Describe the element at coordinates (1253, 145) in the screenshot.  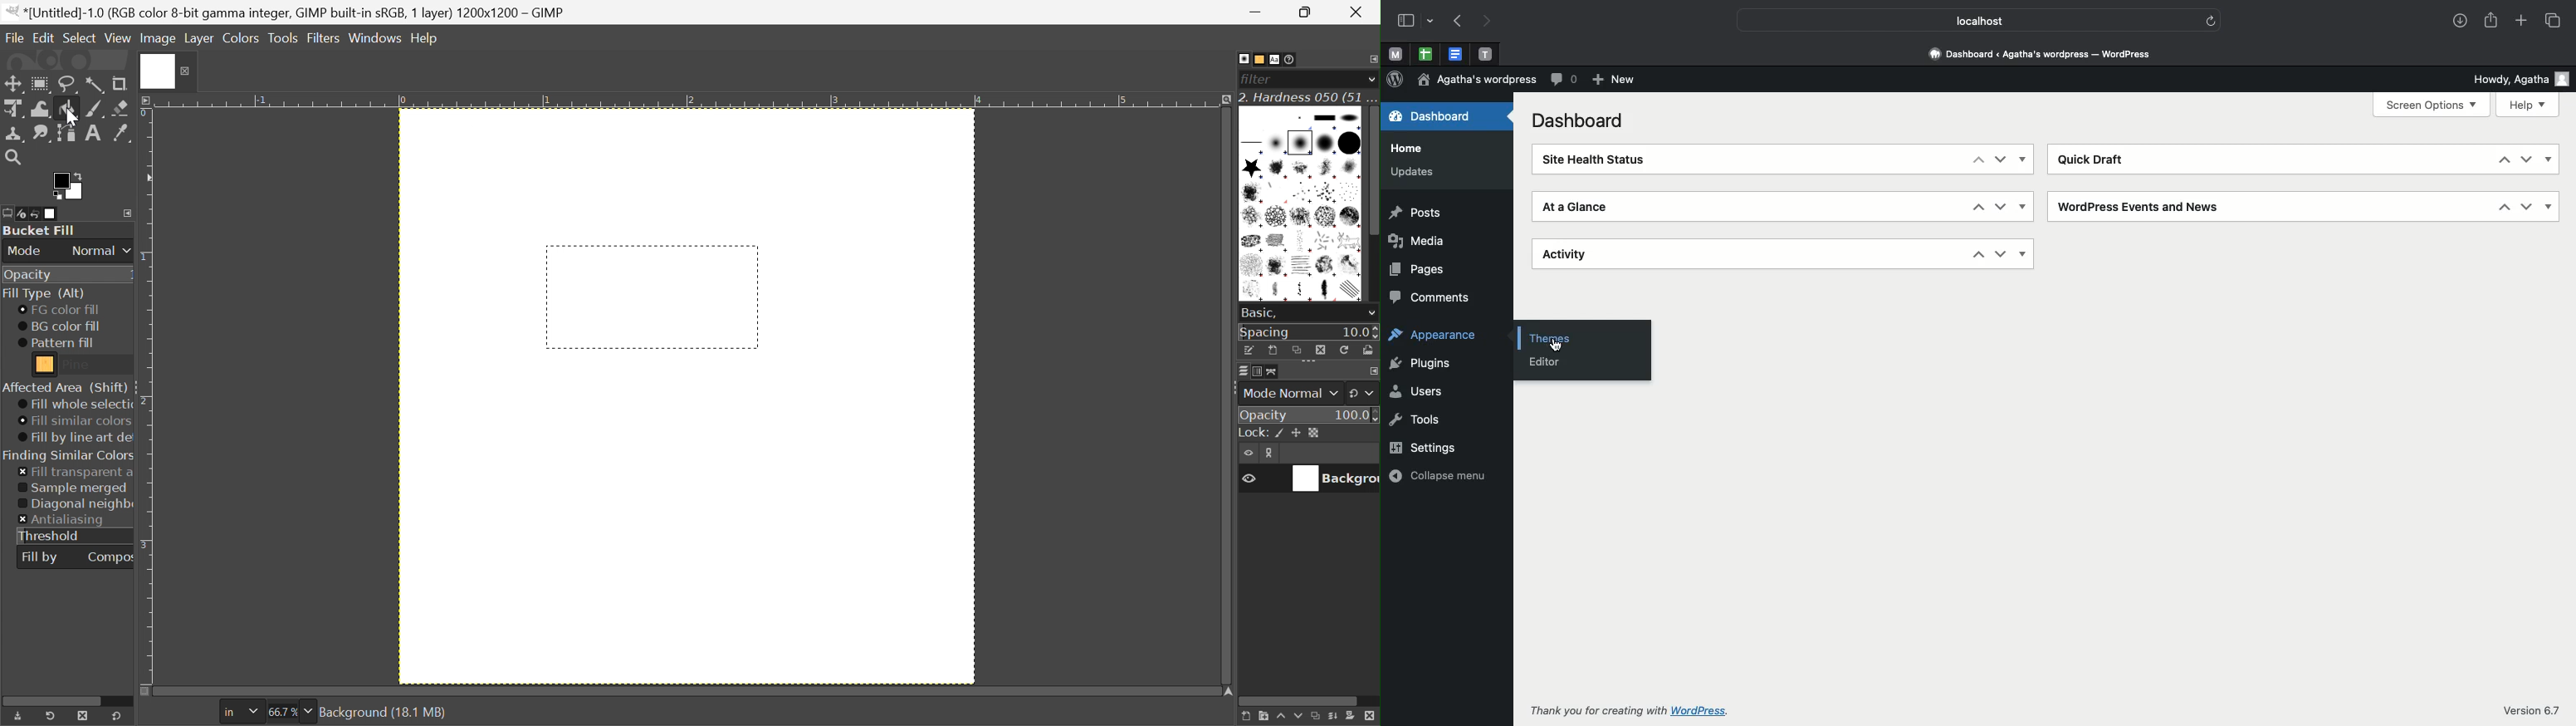
I see `Block` at that location.